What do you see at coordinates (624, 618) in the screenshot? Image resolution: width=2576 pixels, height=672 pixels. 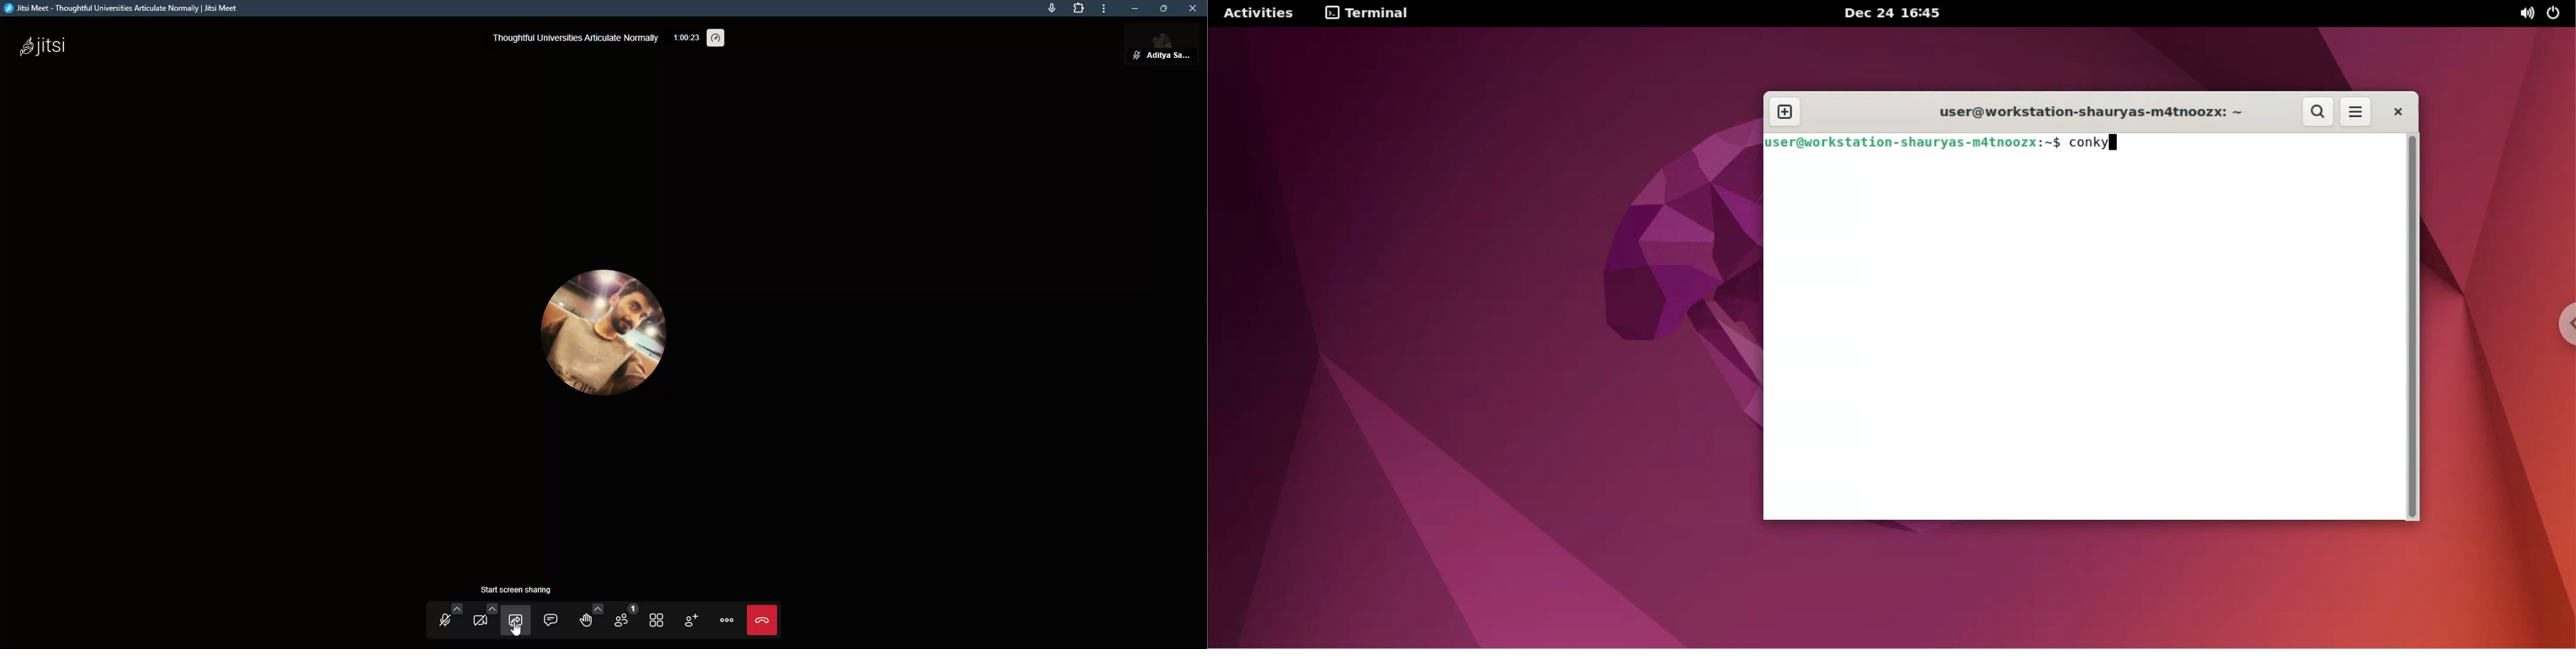 I see `participants` at bounding box center [624, 618].